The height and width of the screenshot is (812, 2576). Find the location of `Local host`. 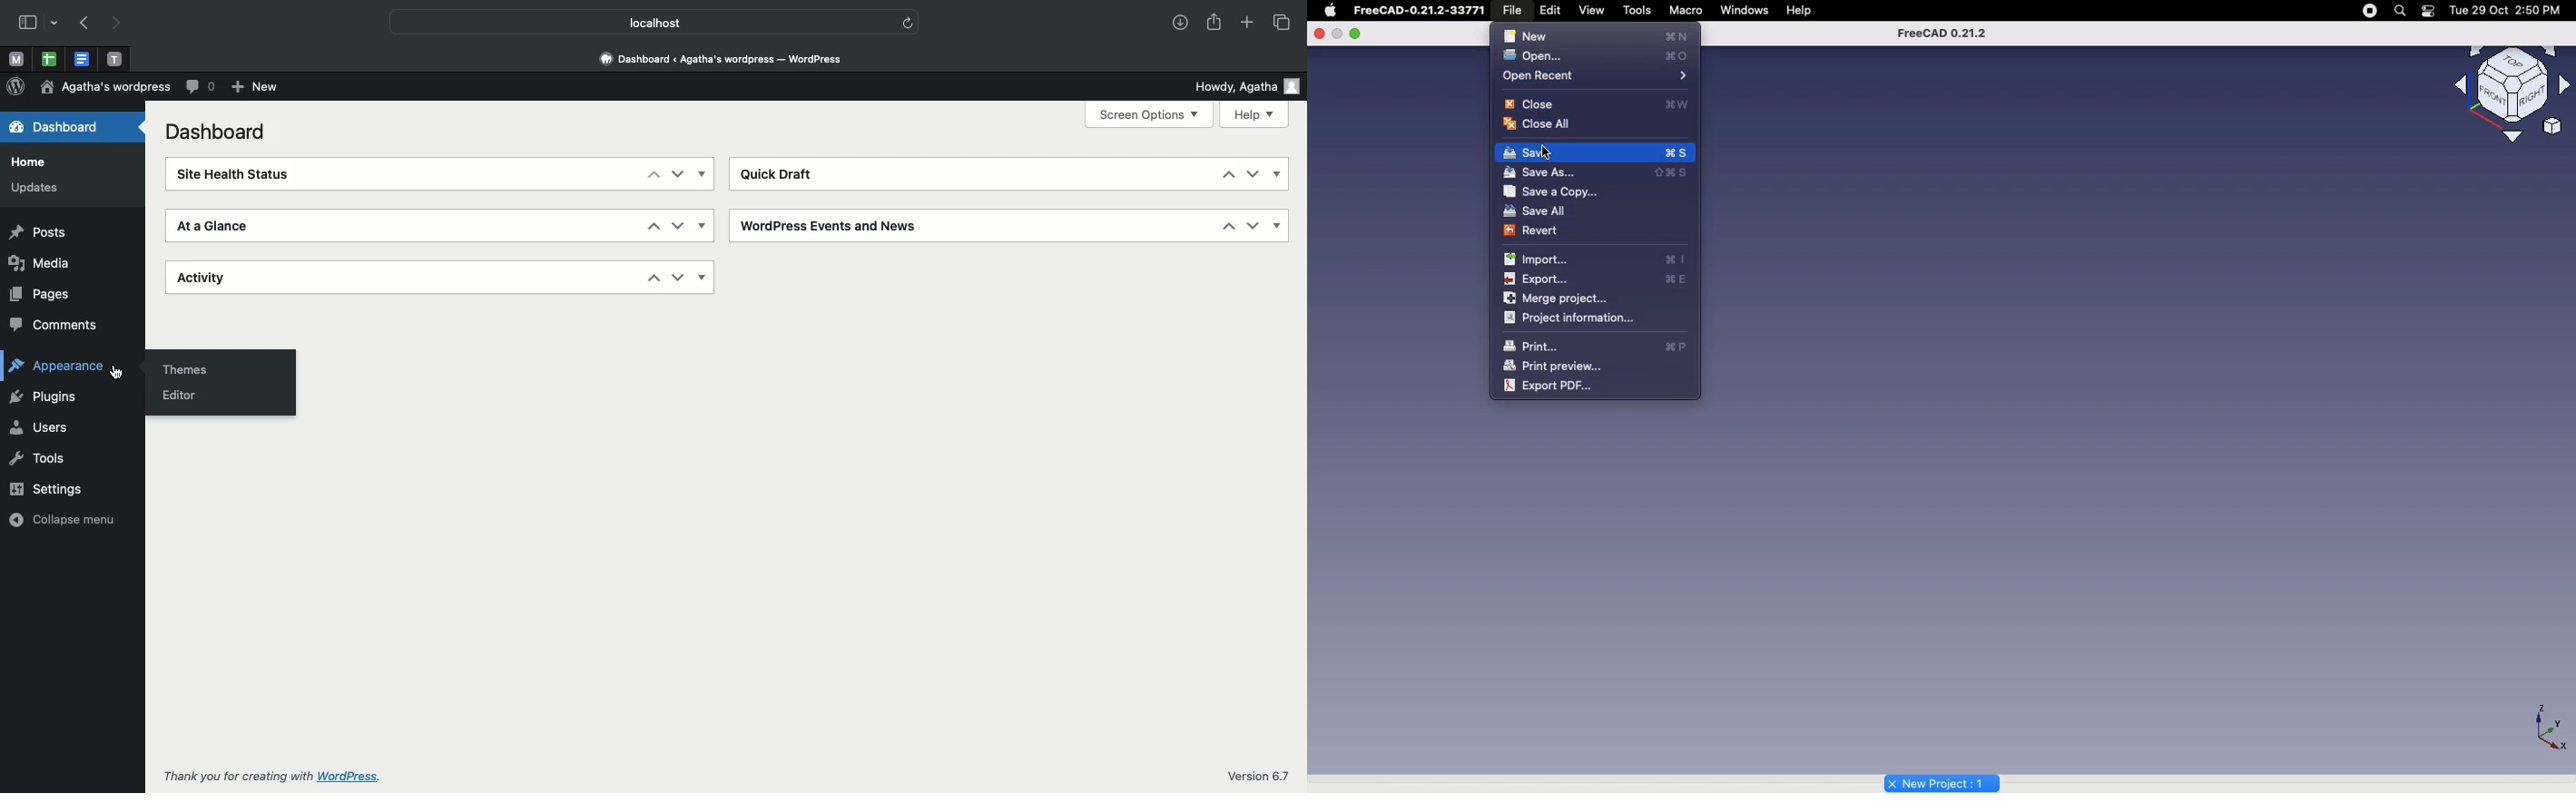

Local host is located at coordinates (641, 22).